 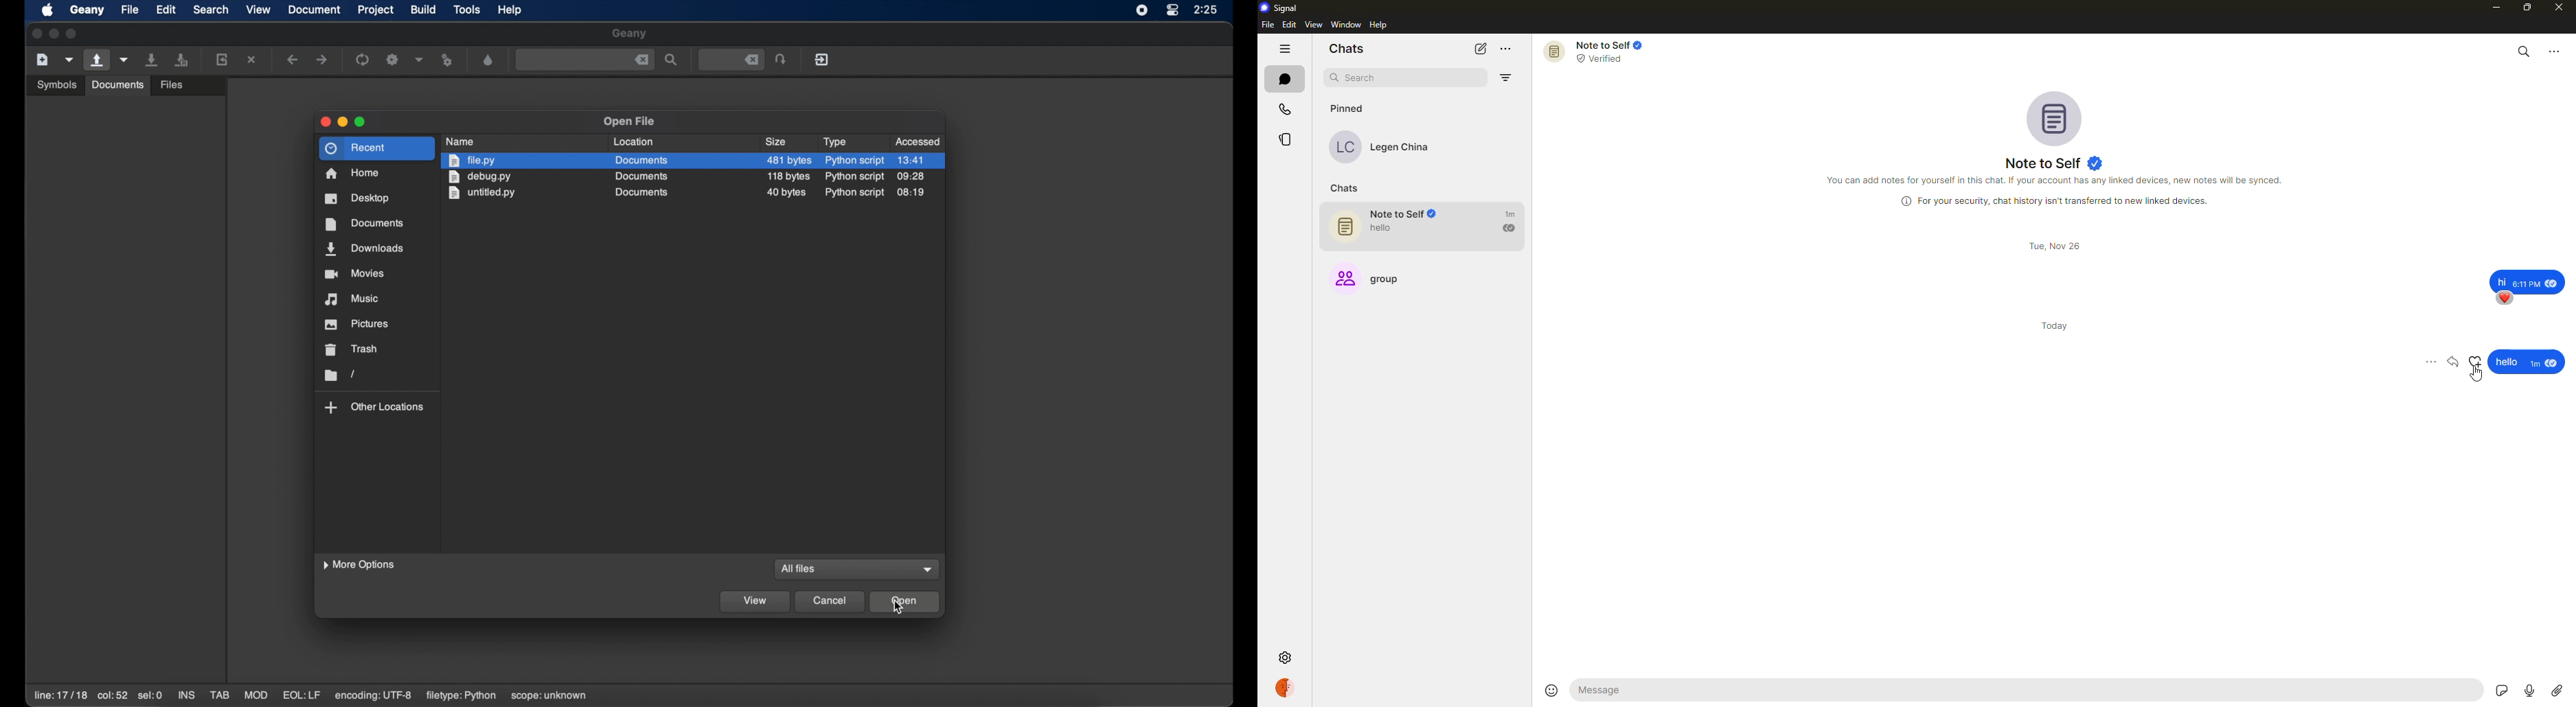 I want to click on apple icon, so click(x=48, y=10).